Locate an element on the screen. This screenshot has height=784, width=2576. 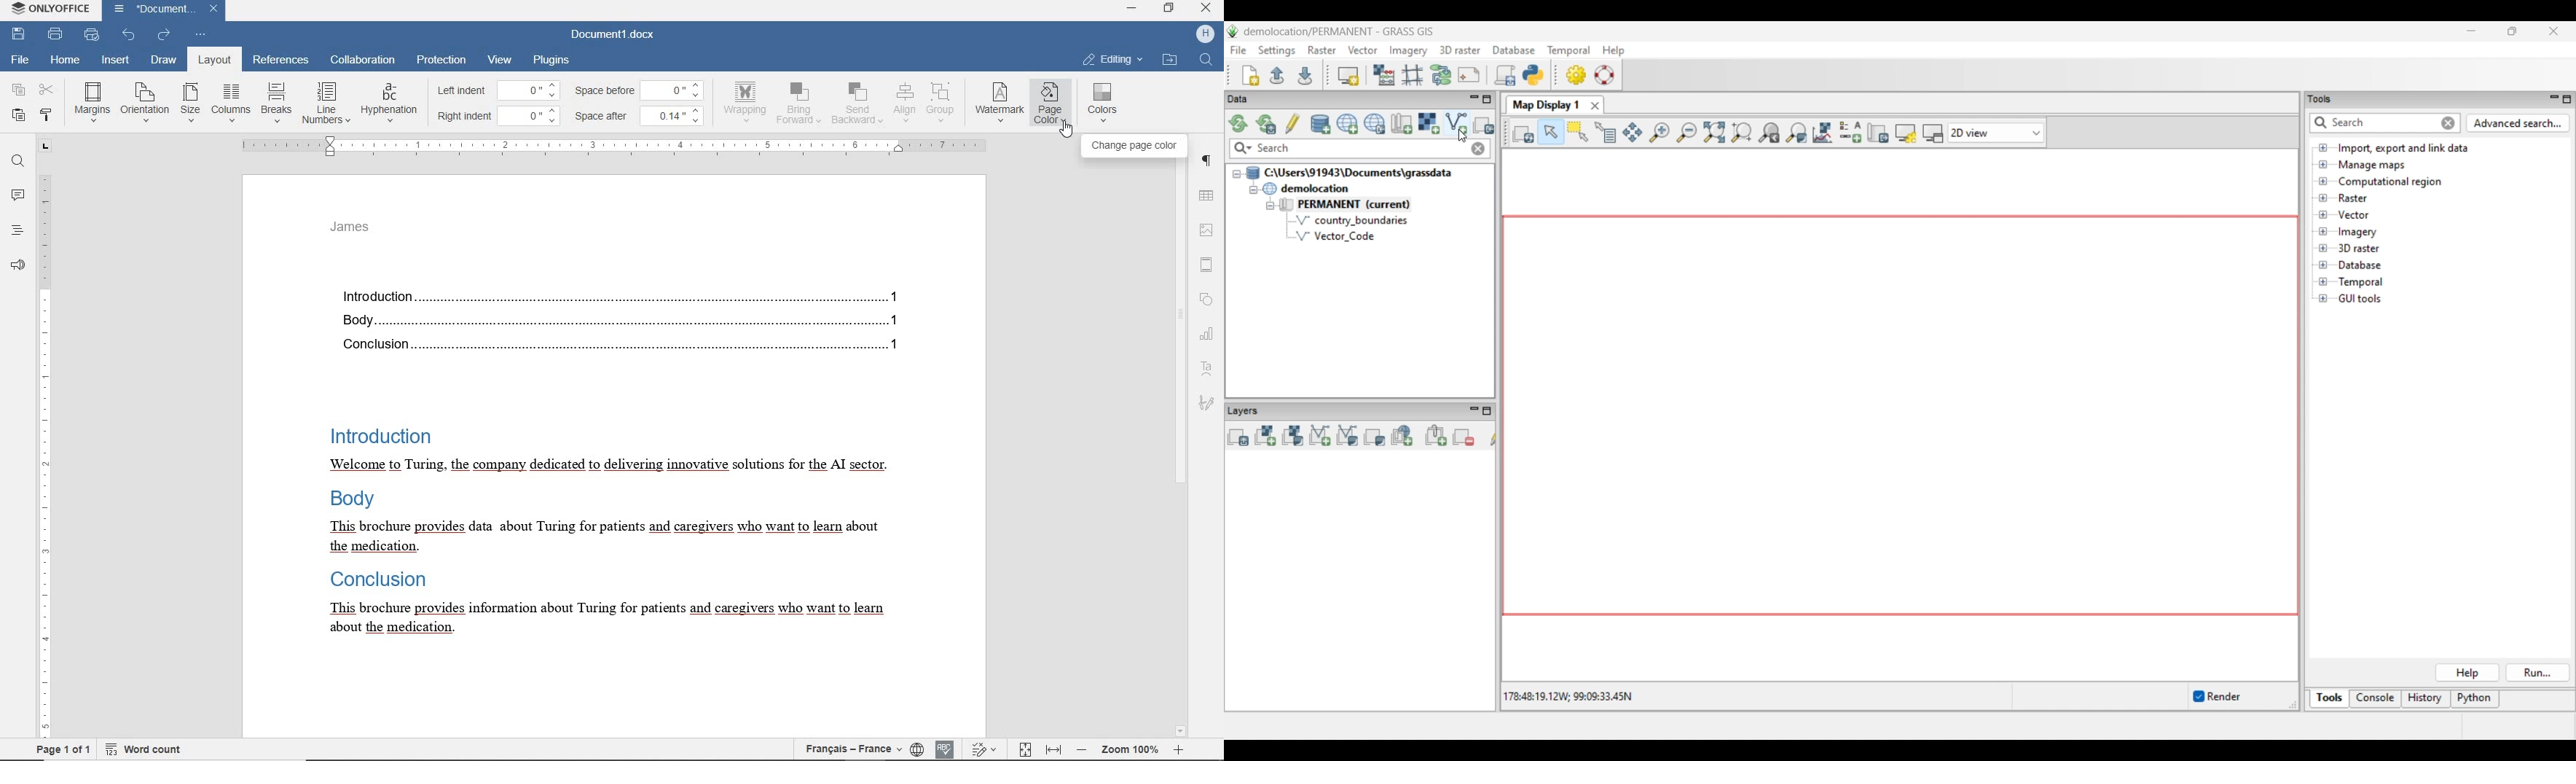
orientation is located at coordinates (144, 101).